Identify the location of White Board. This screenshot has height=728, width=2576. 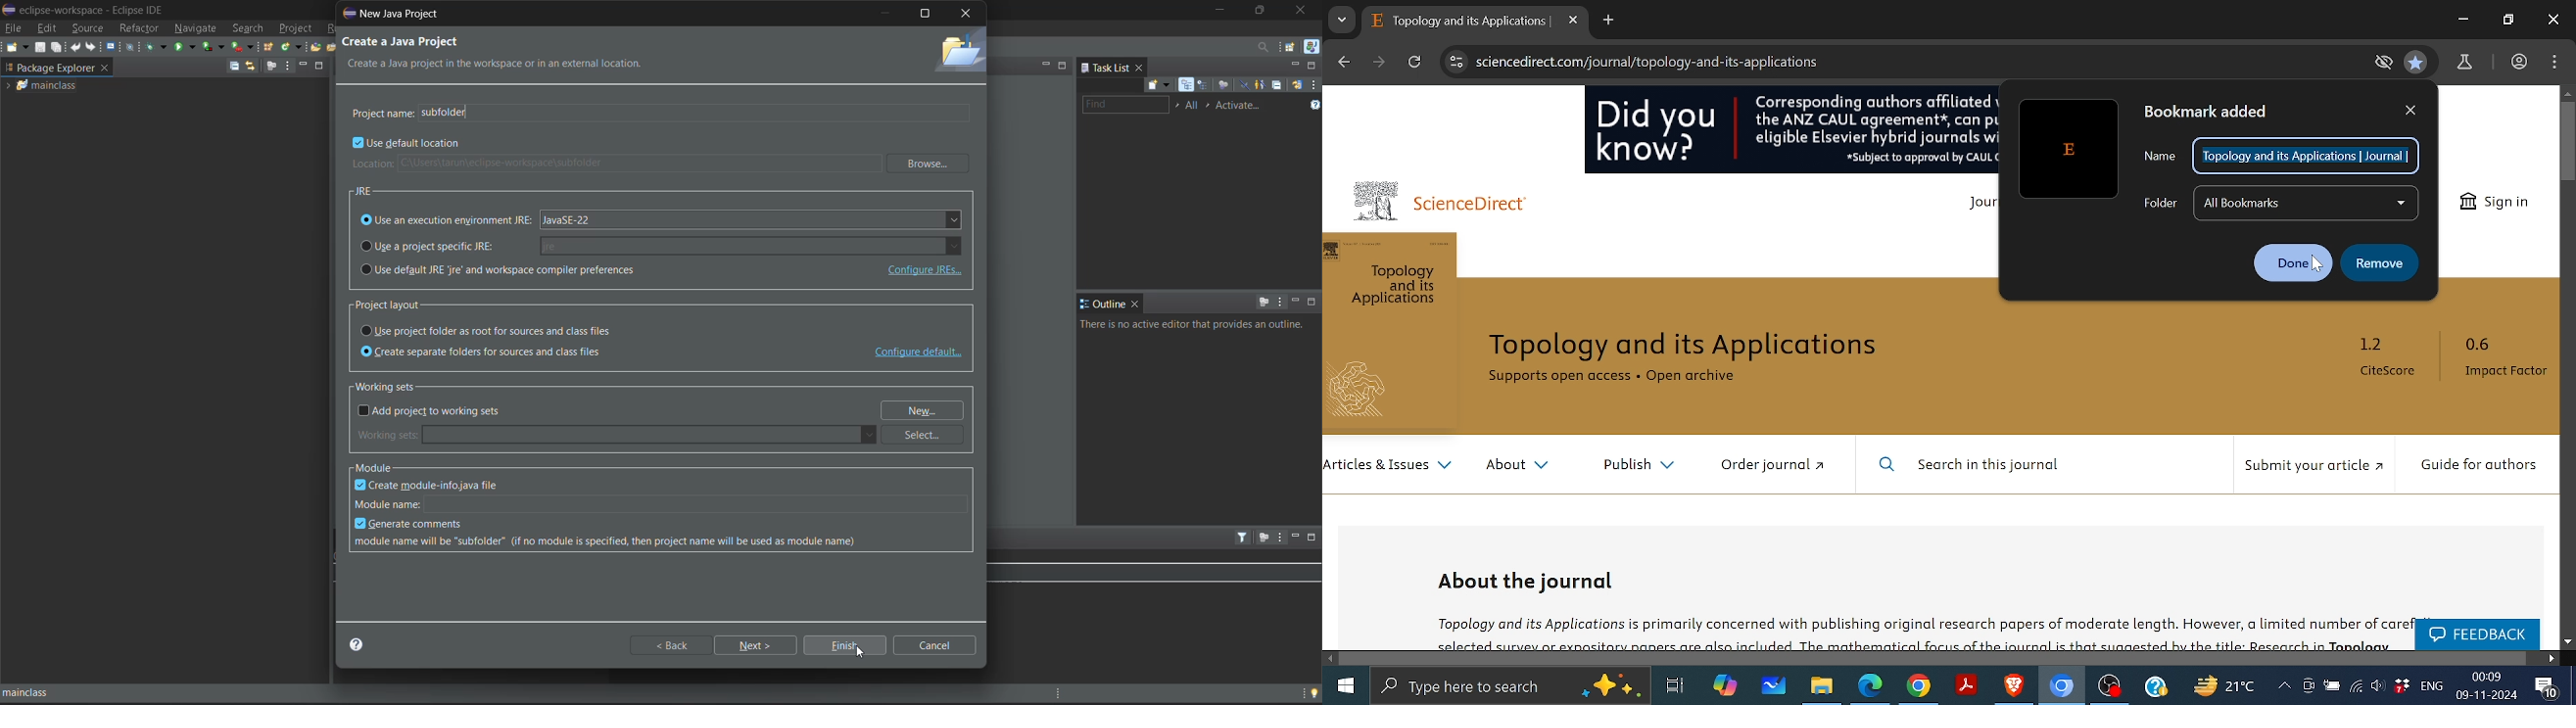
(1773, 684).